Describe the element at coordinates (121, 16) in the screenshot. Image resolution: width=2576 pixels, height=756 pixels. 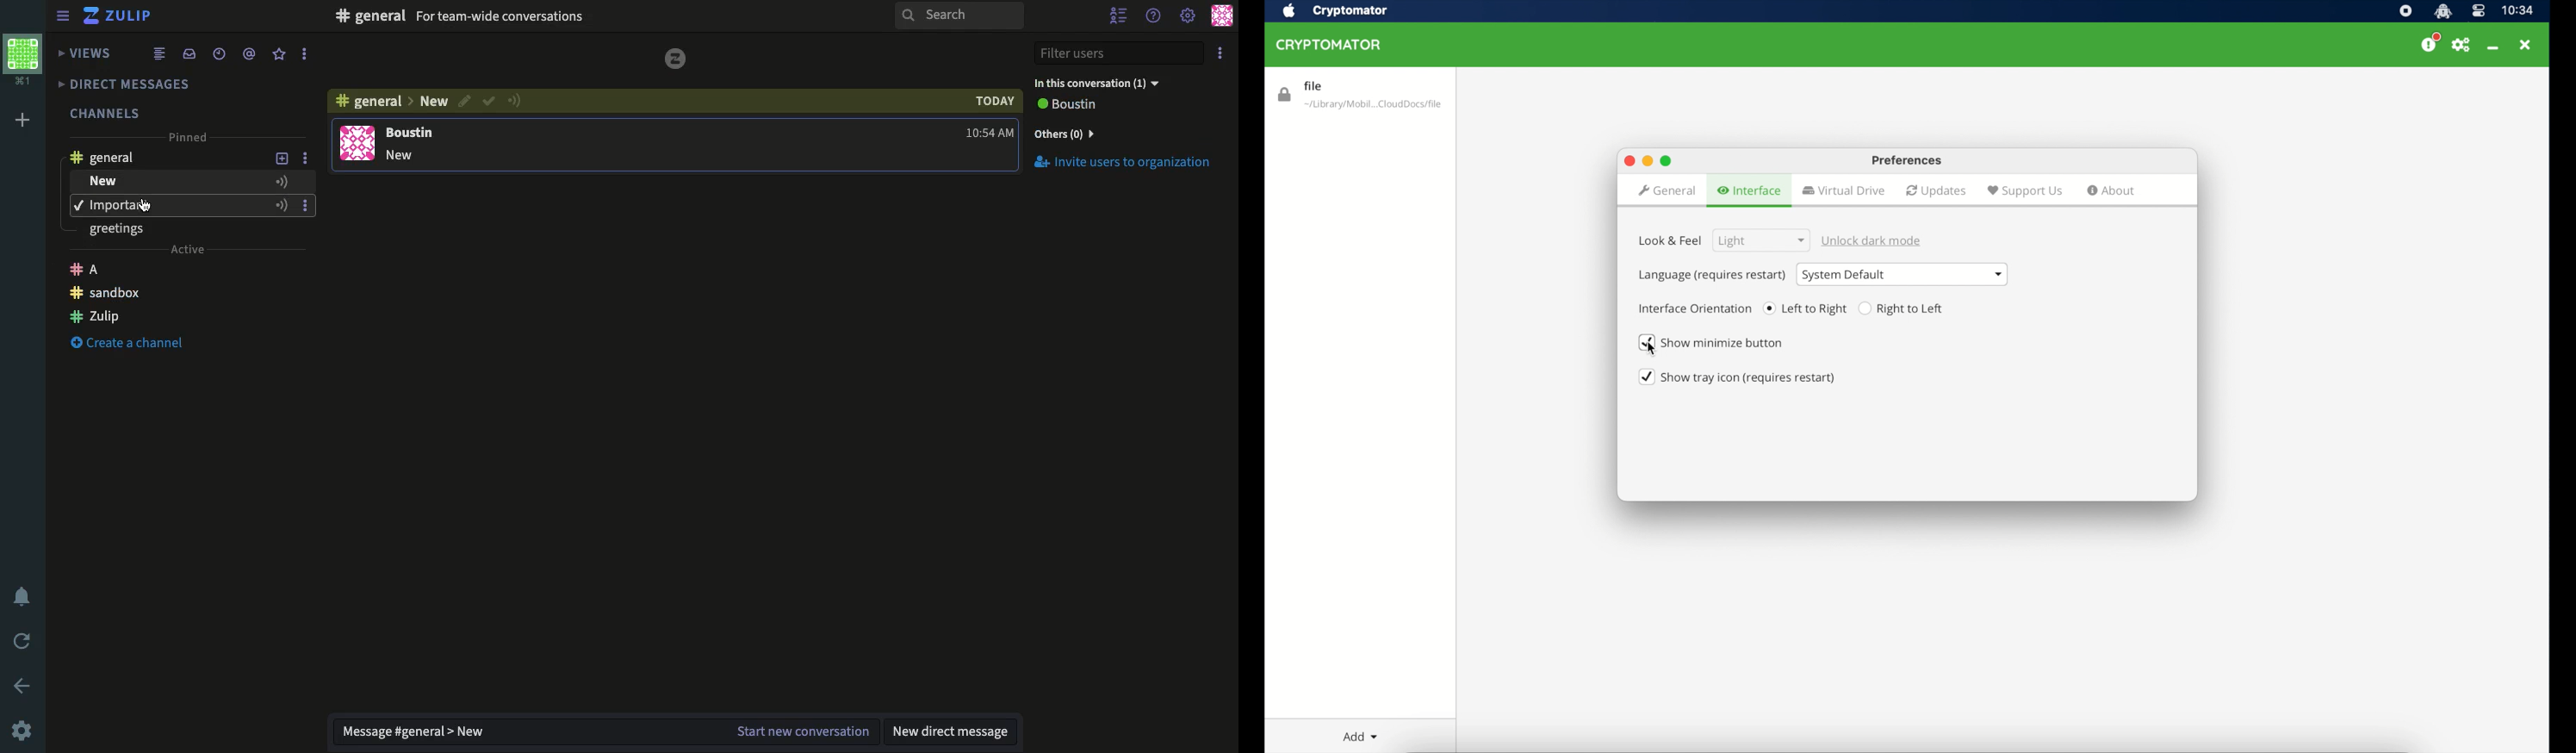
I see `Zulip` at that location.